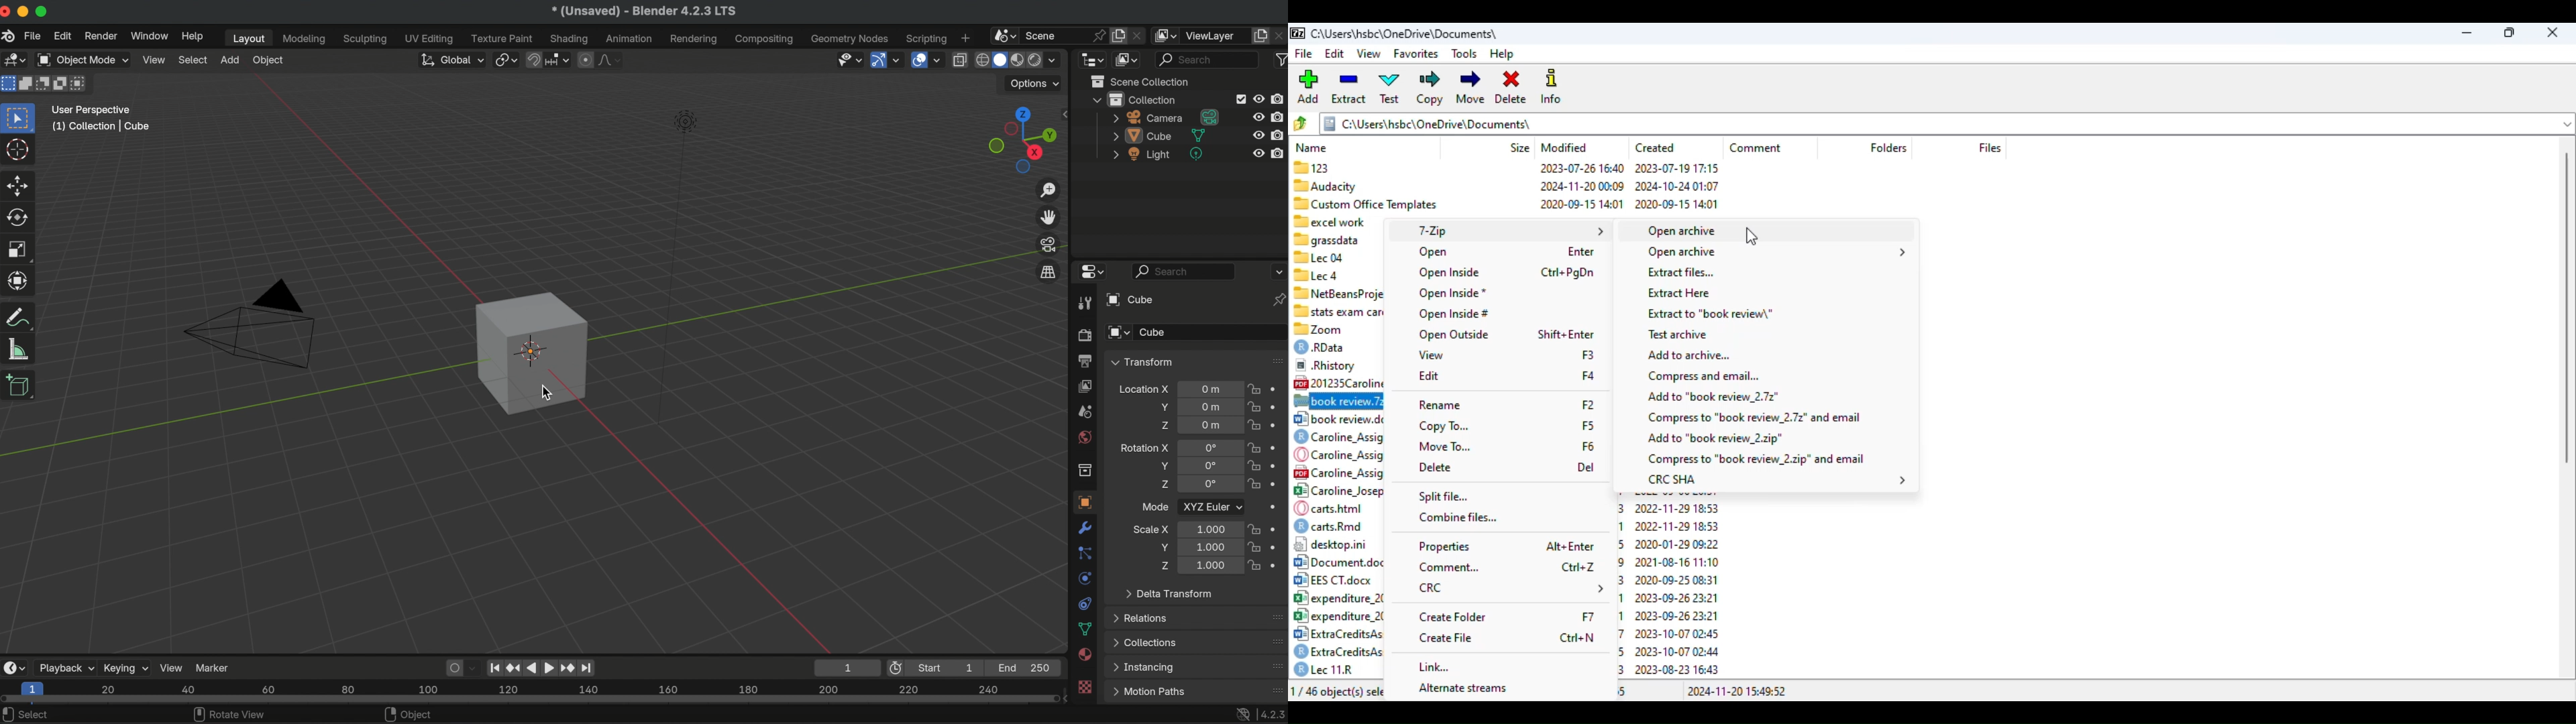  Describe the element at coordinates (1587, 376) in the screenshot. I see `shortcut for edit` at that location.